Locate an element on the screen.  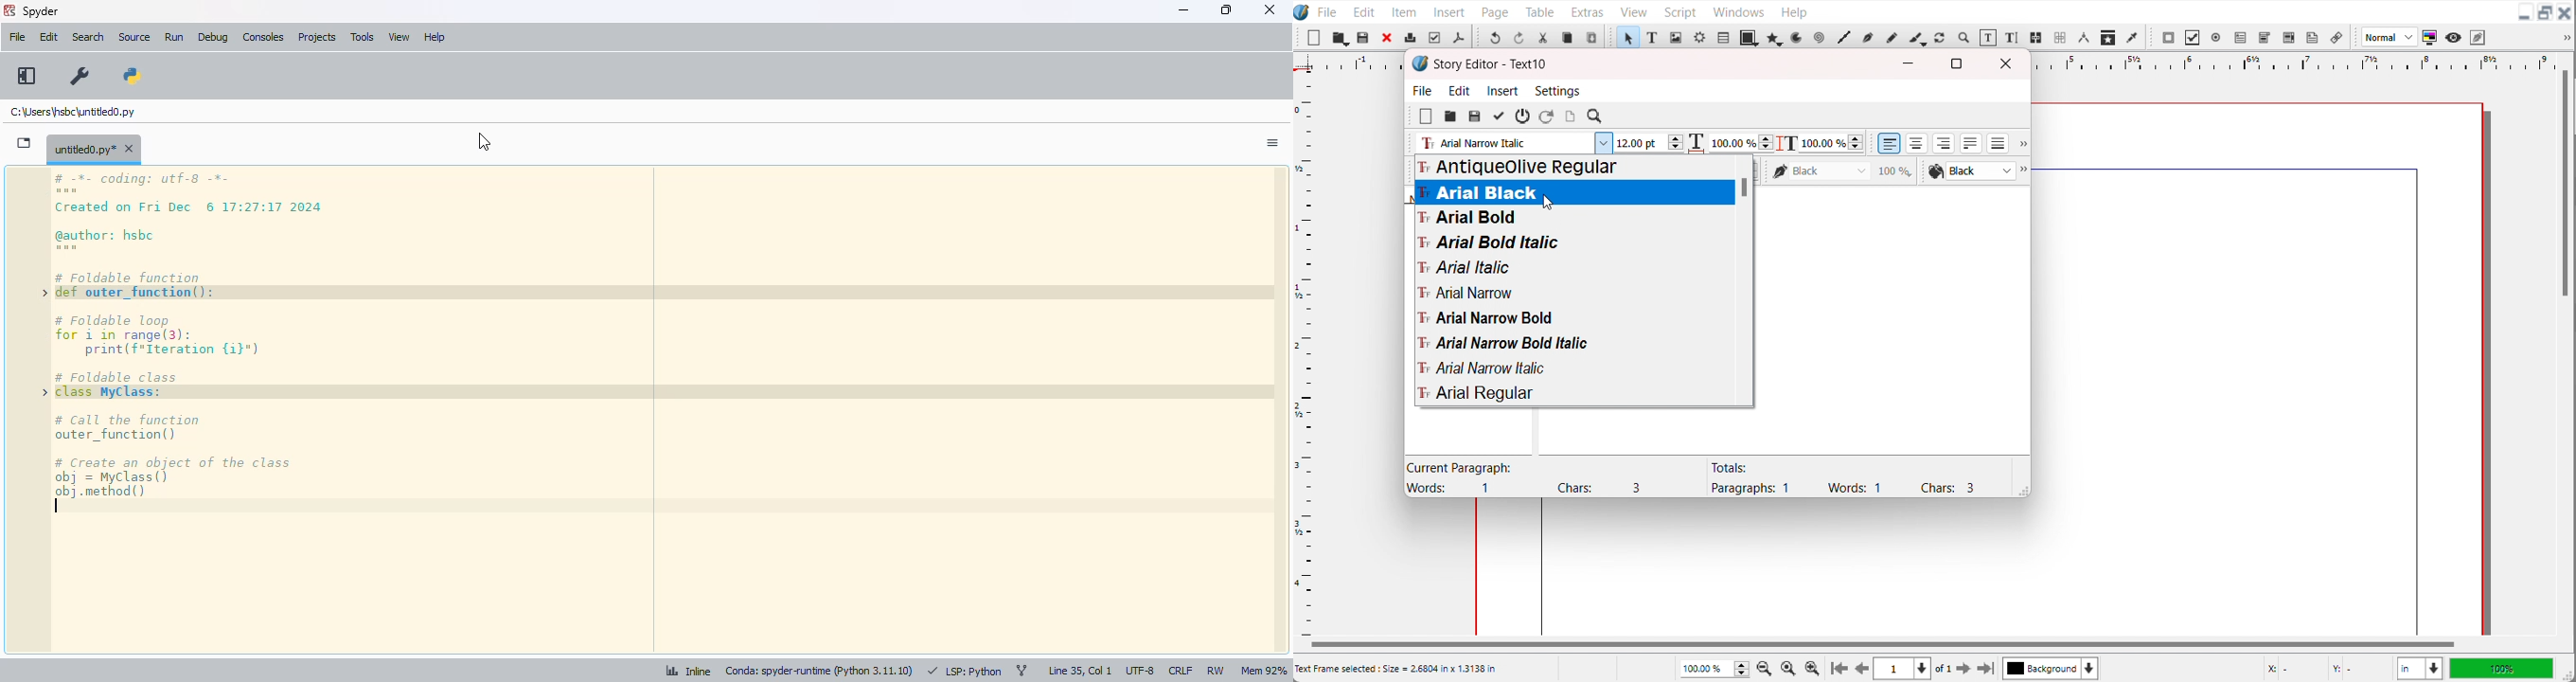
Bezier curve is located at coordinates (1867, 38).